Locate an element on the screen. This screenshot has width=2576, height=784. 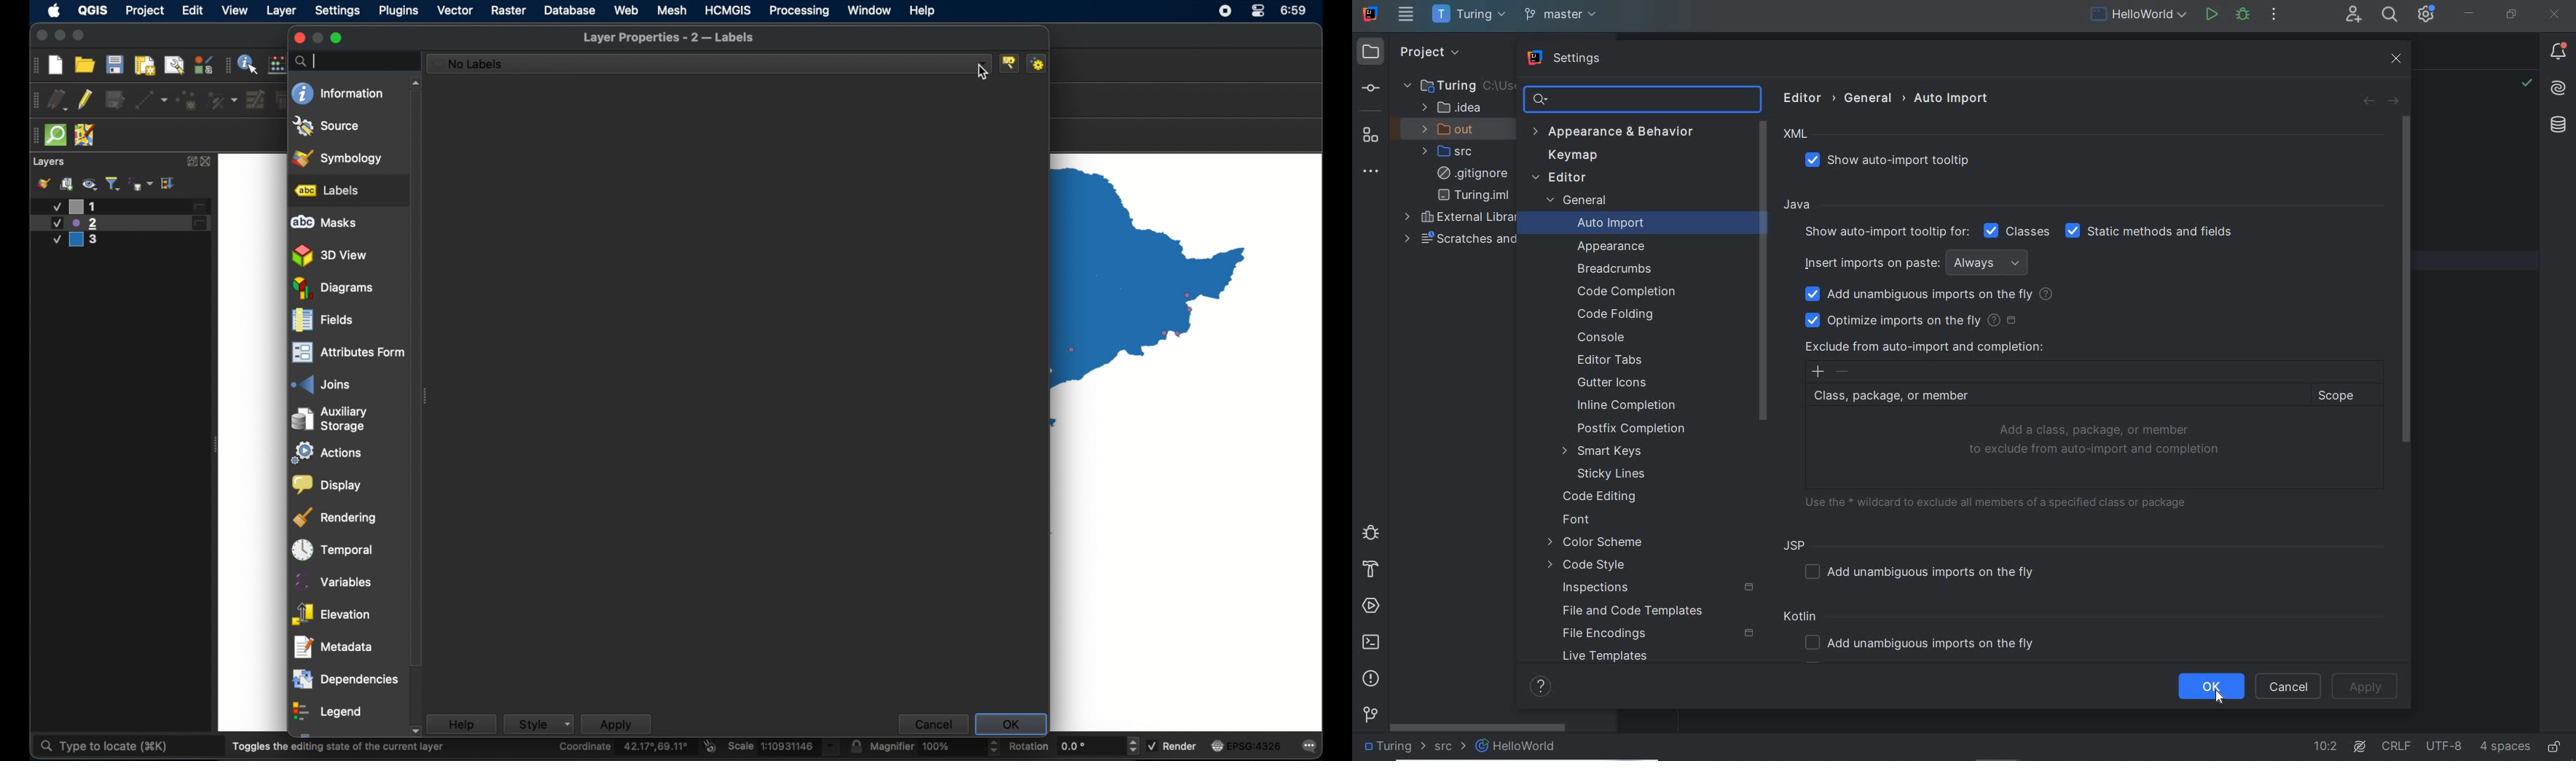
messages is located at coordinates (1311, 747).